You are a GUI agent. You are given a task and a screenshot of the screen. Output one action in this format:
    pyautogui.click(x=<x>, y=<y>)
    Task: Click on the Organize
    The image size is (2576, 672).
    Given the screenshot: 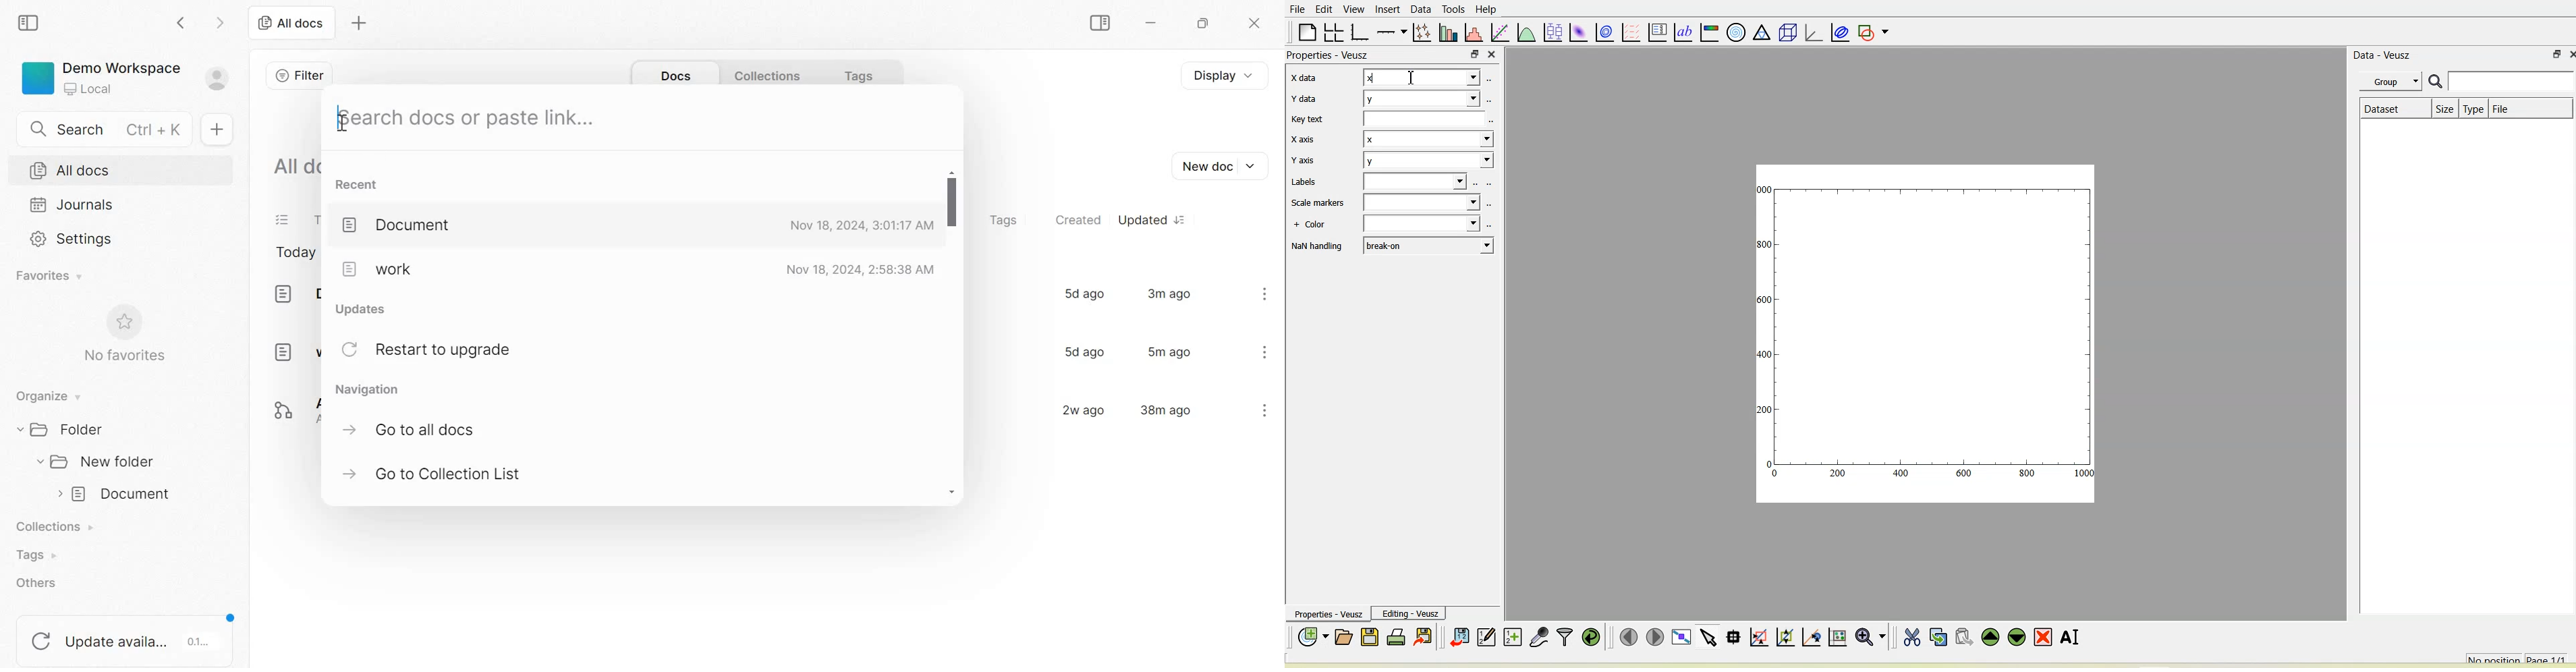 What is the action you would take?
    pyautogui.click(x=46, y=397)
    